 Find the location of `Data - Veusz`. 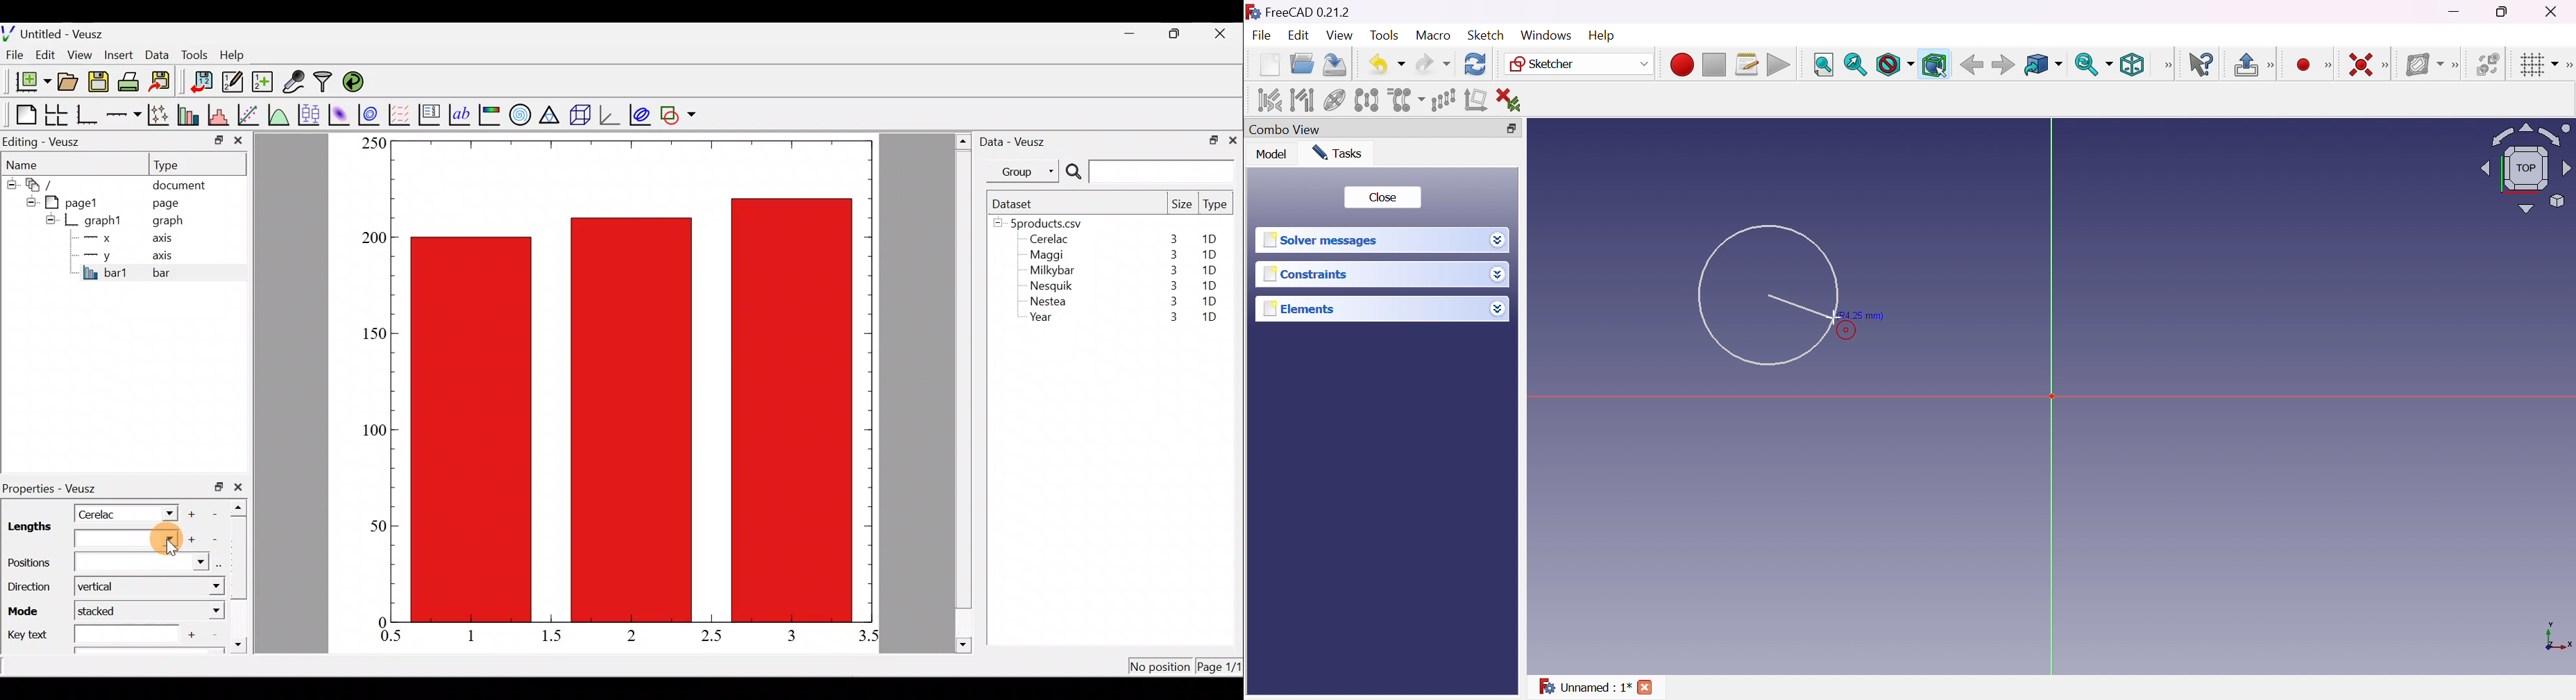

Data - Veusz is located at coordinates (1016, 140).